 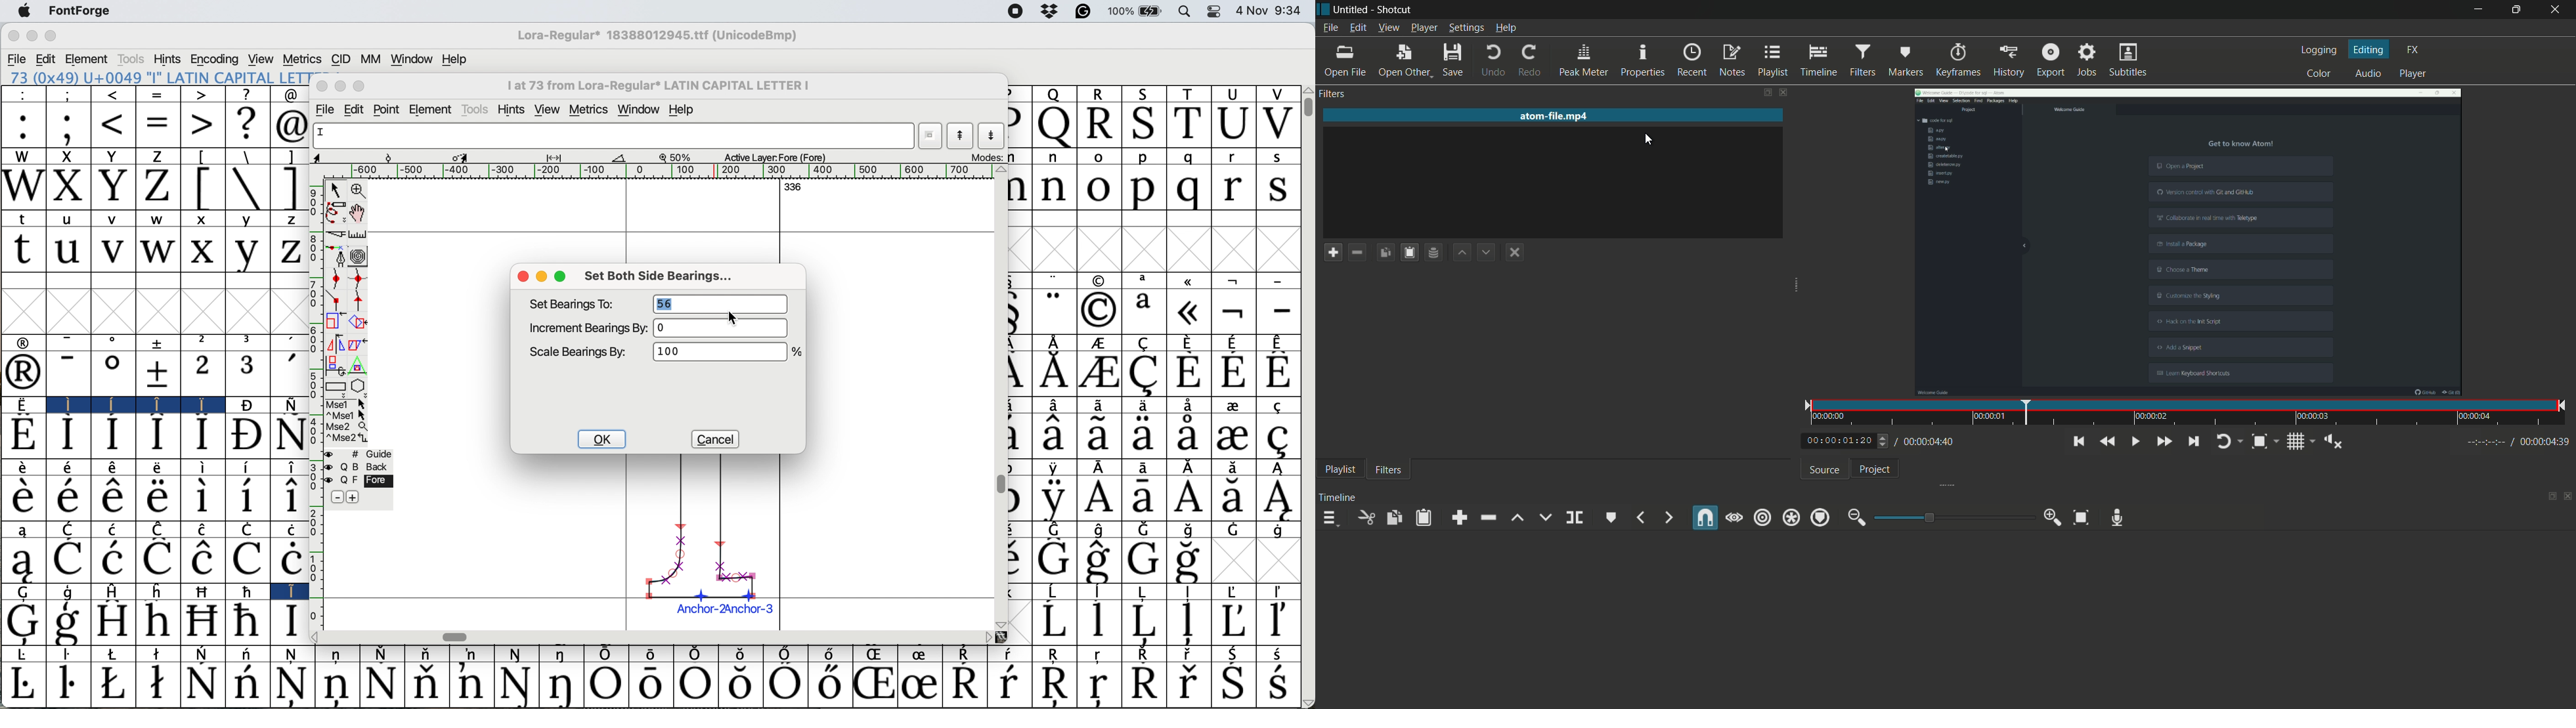 I want to click on fps changed, so click(x=2188, y=240).